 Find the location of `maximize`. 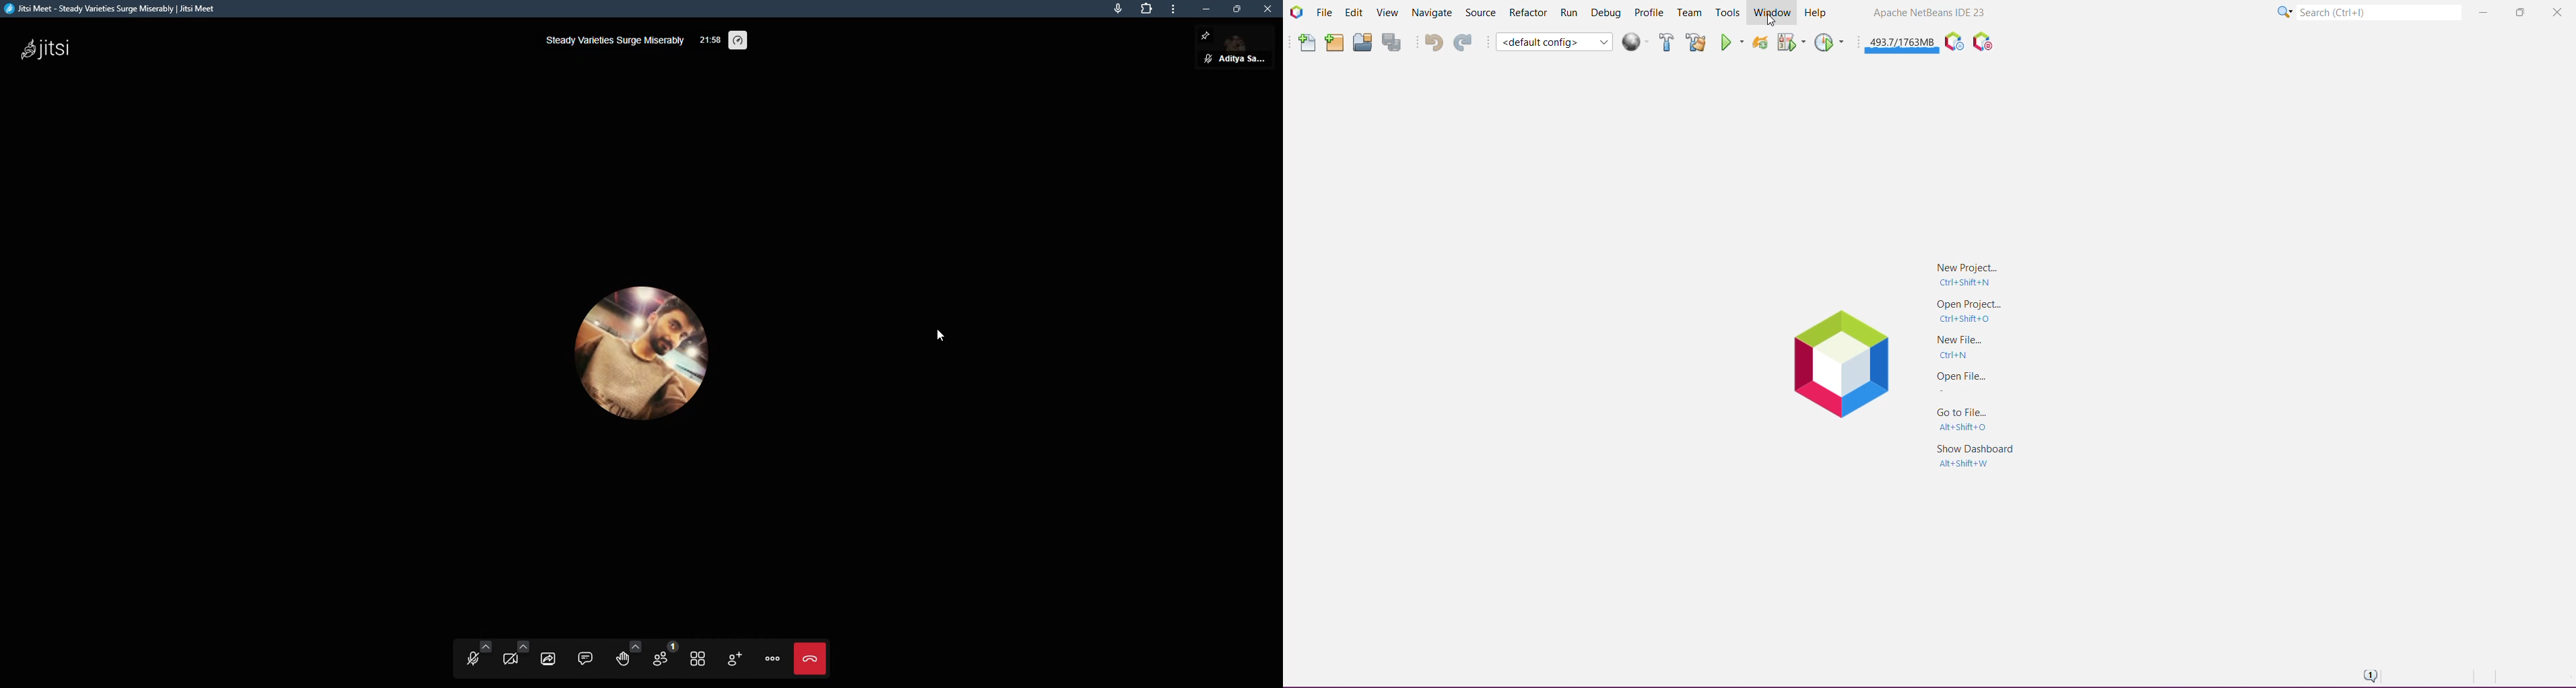

maximize is located at coordinates (1240, 9).